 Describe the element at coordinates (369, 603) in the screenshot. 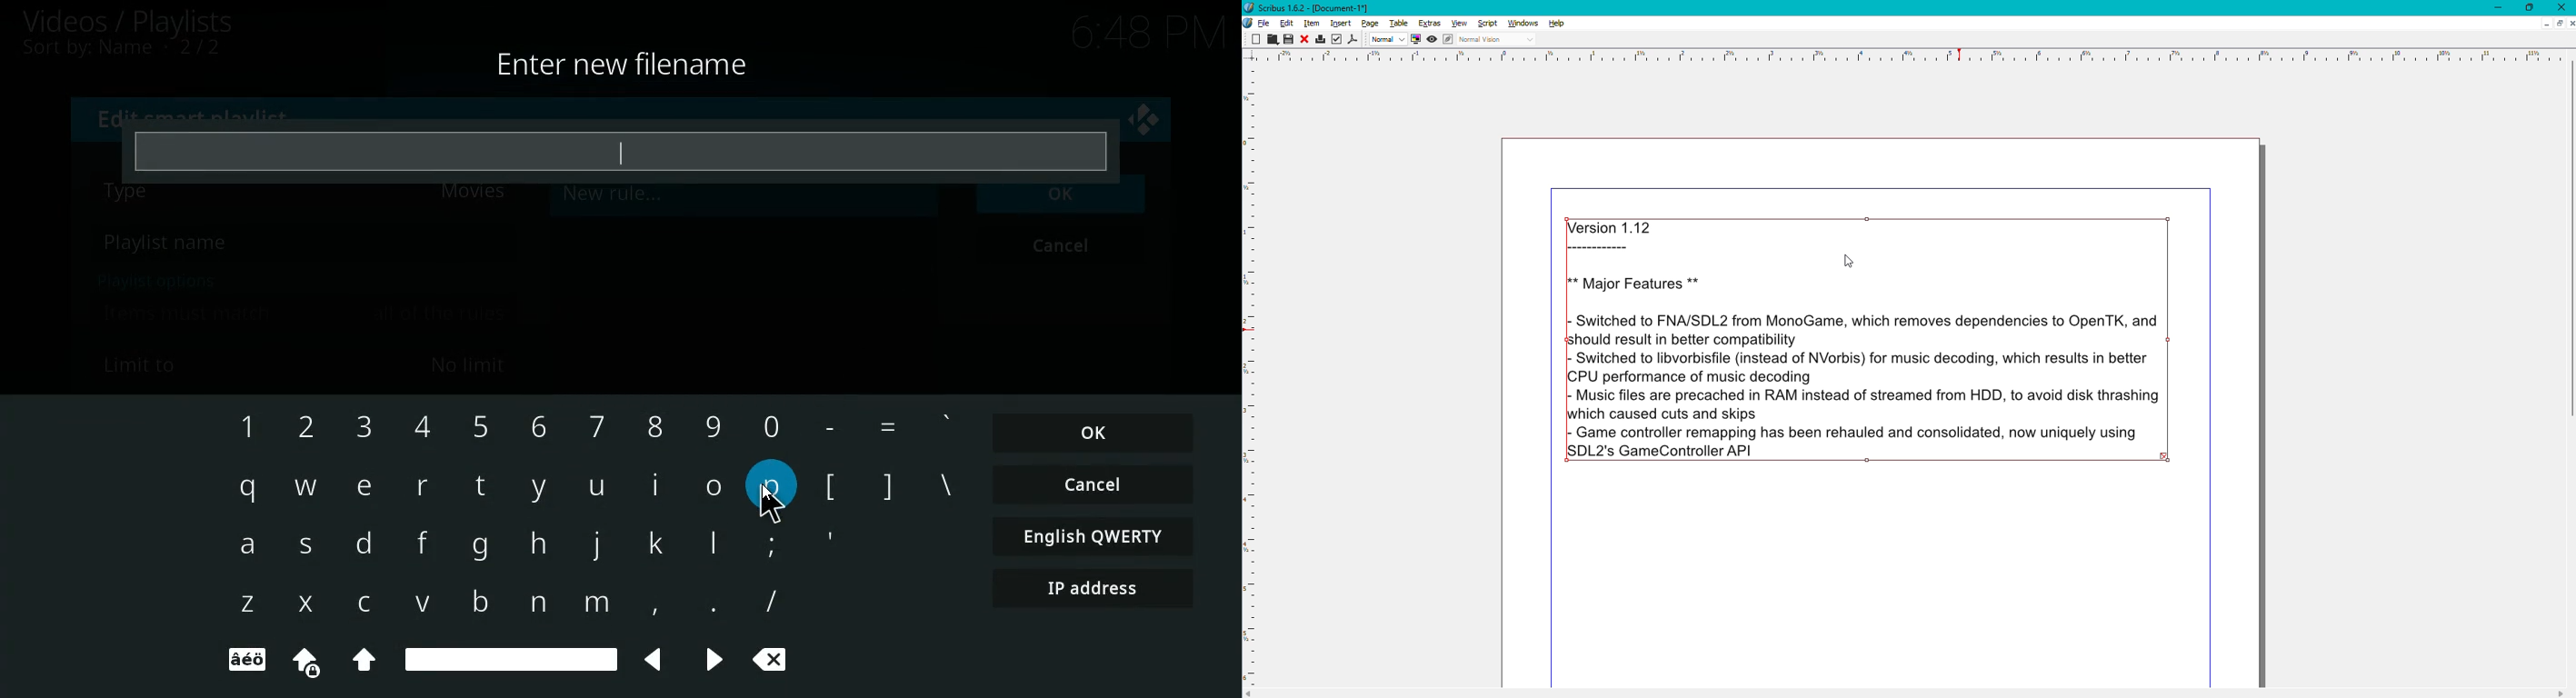

I see `c` at that location.